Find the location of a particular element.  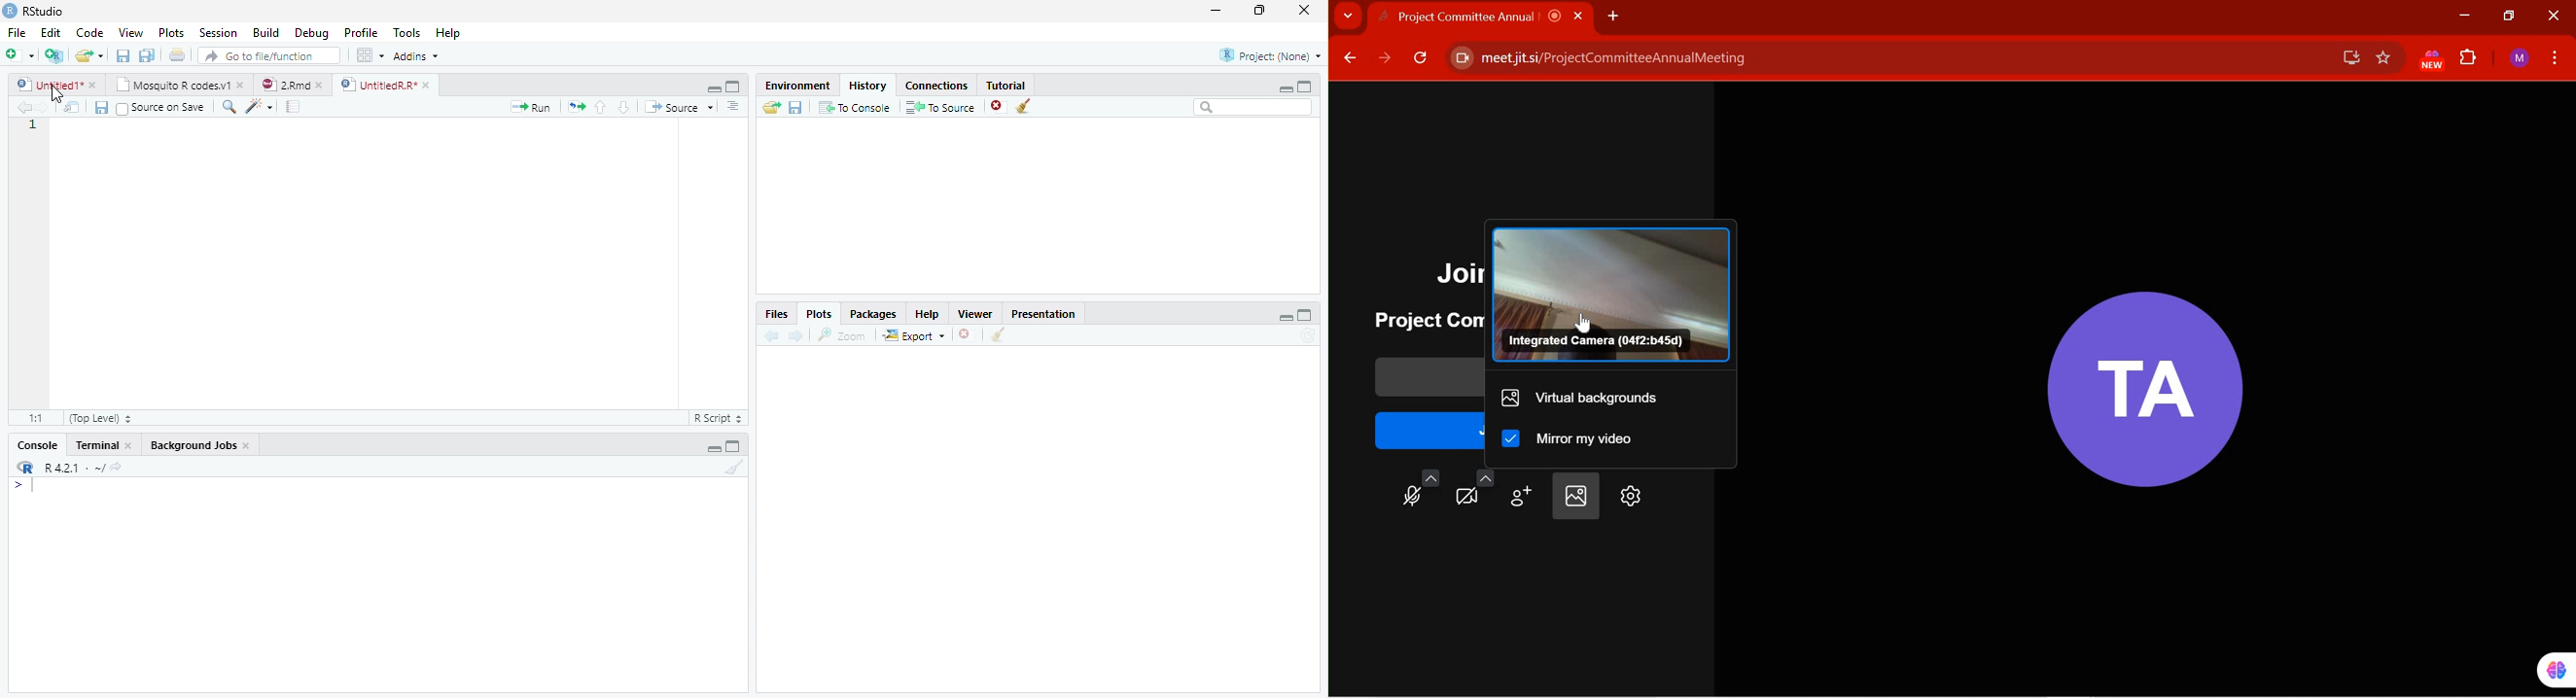

Clear objects from the workspace is located at coordinates (1022, 103).